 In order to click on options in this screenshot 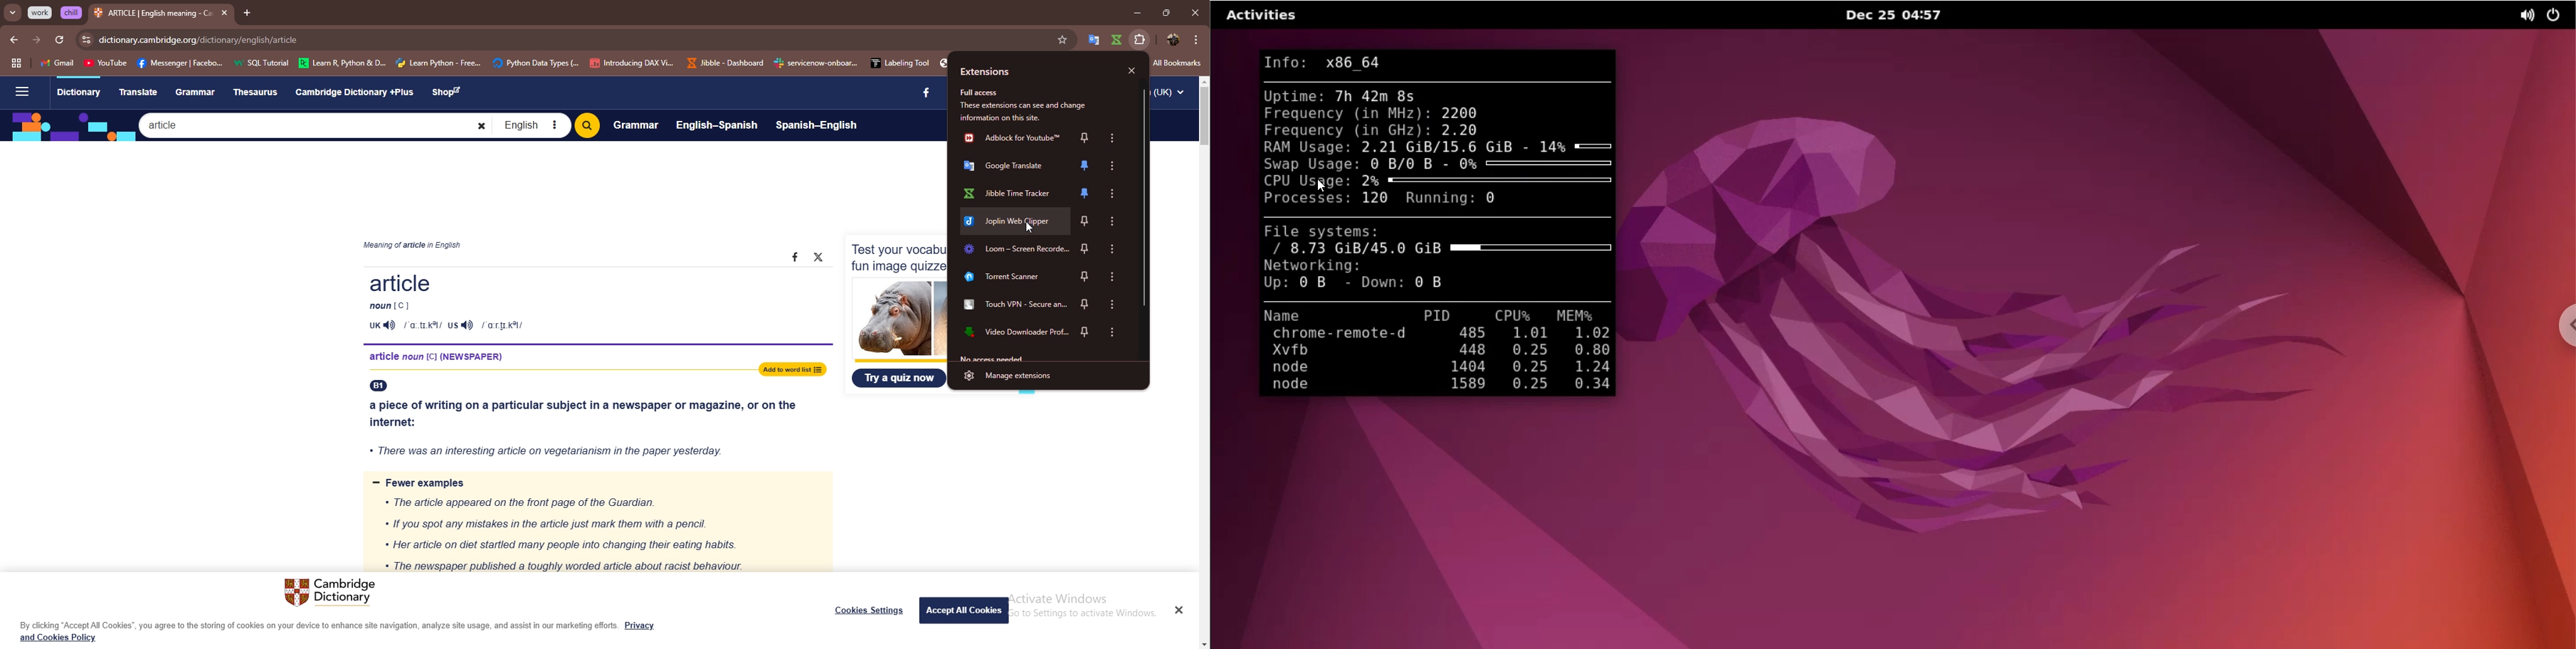, I will do `click(1113, 221)`.